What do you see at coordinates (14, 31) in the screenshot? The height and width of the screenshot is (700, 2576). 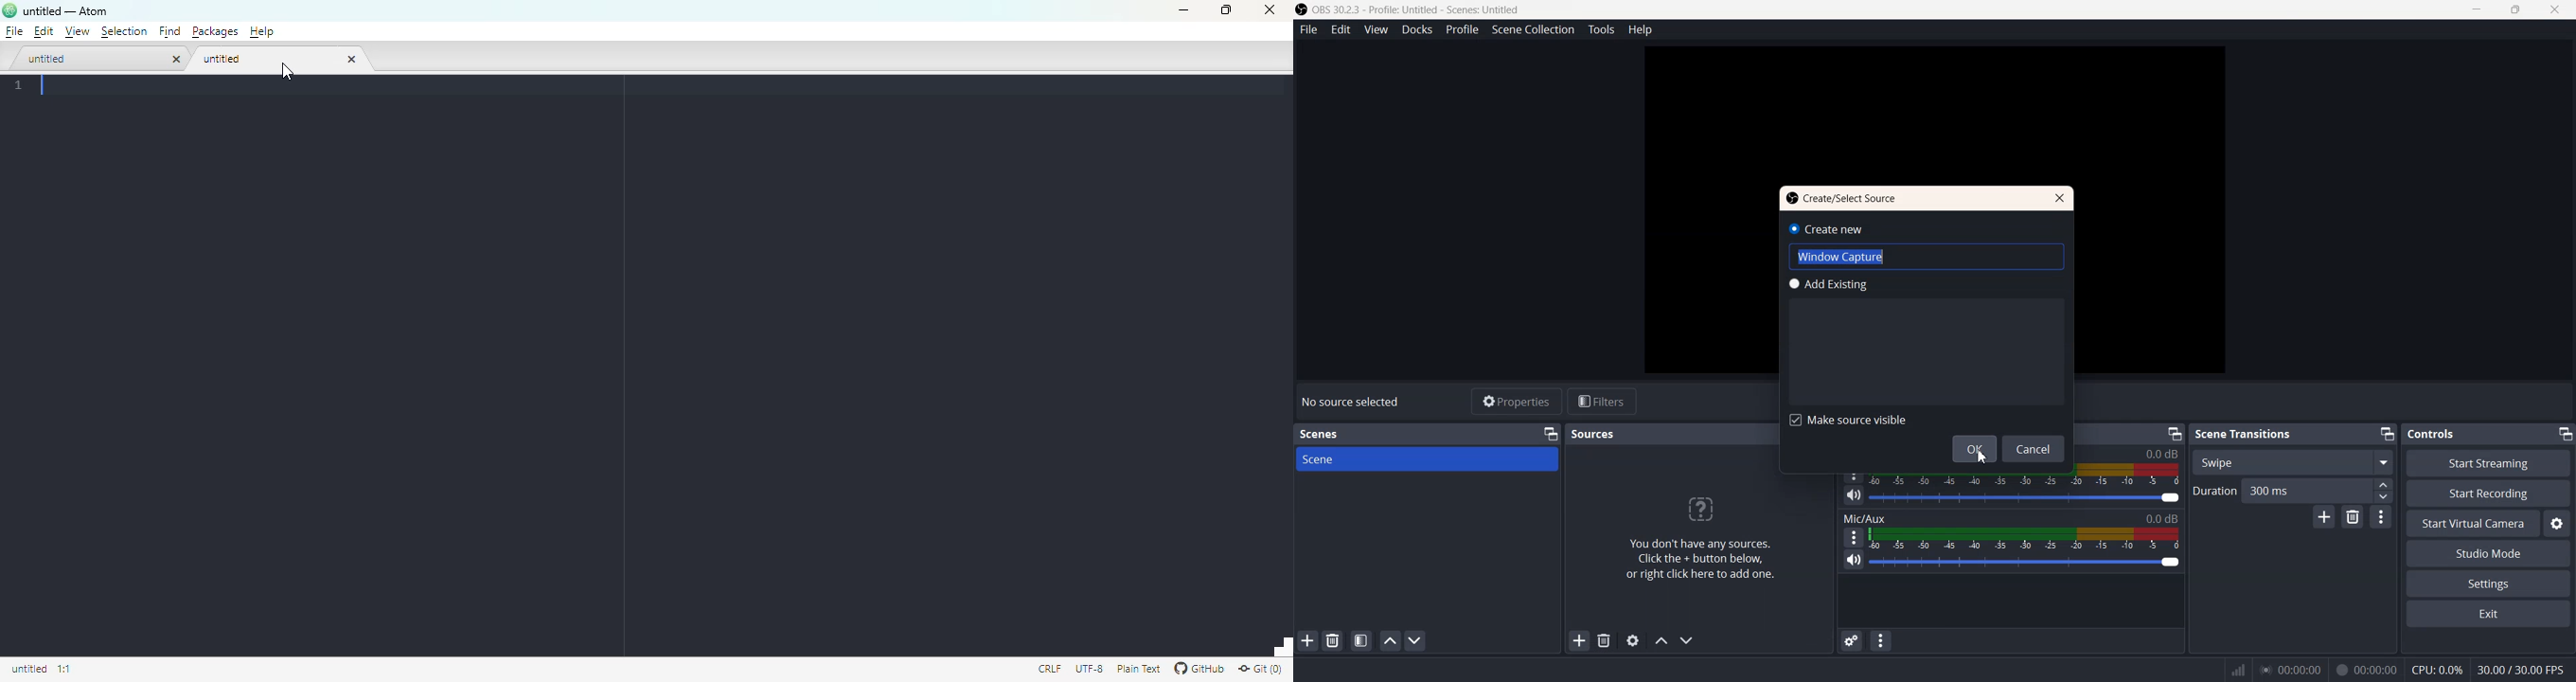 I see `file` at bounding box center [14, 31].